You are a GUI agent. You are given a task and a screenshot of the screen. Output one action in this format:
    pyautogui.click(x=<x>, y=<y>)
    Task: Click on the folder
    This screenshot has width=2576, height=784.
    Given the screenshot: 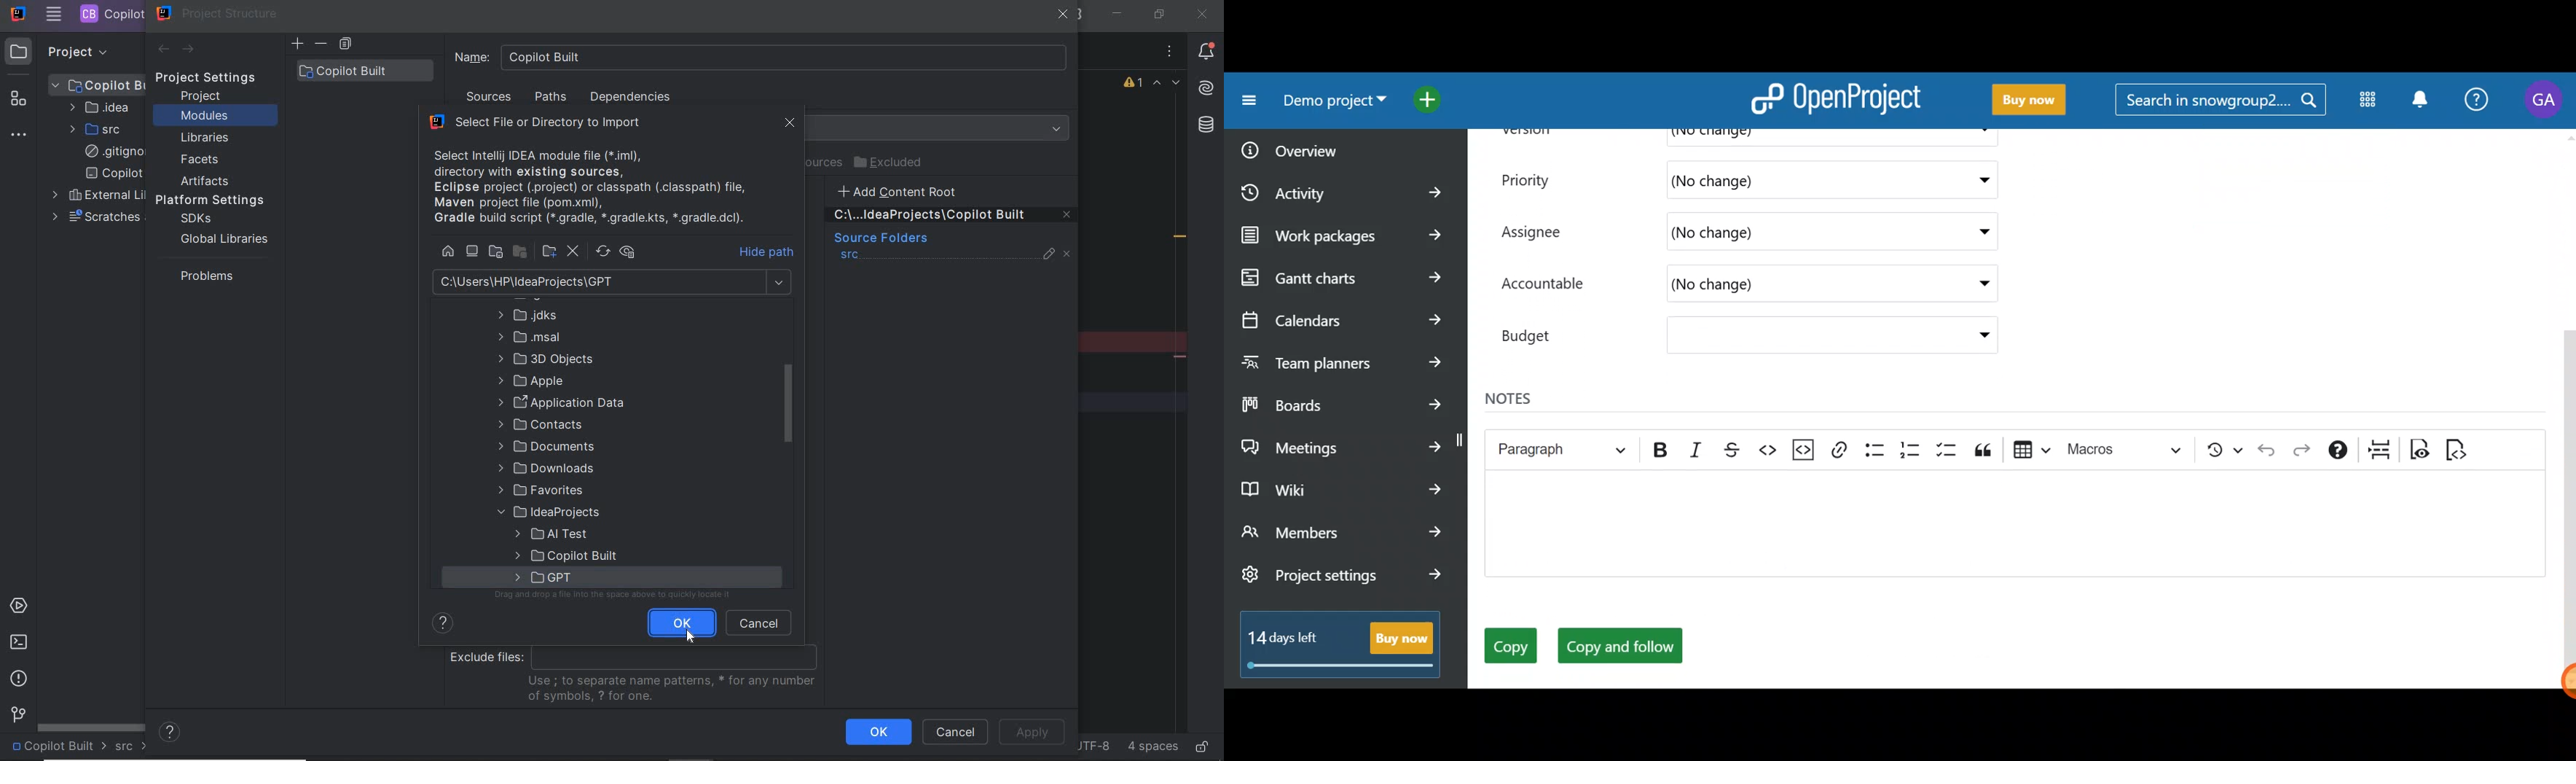 What is the action you would take?
    pyautogui.click(x=543, y=315)
    